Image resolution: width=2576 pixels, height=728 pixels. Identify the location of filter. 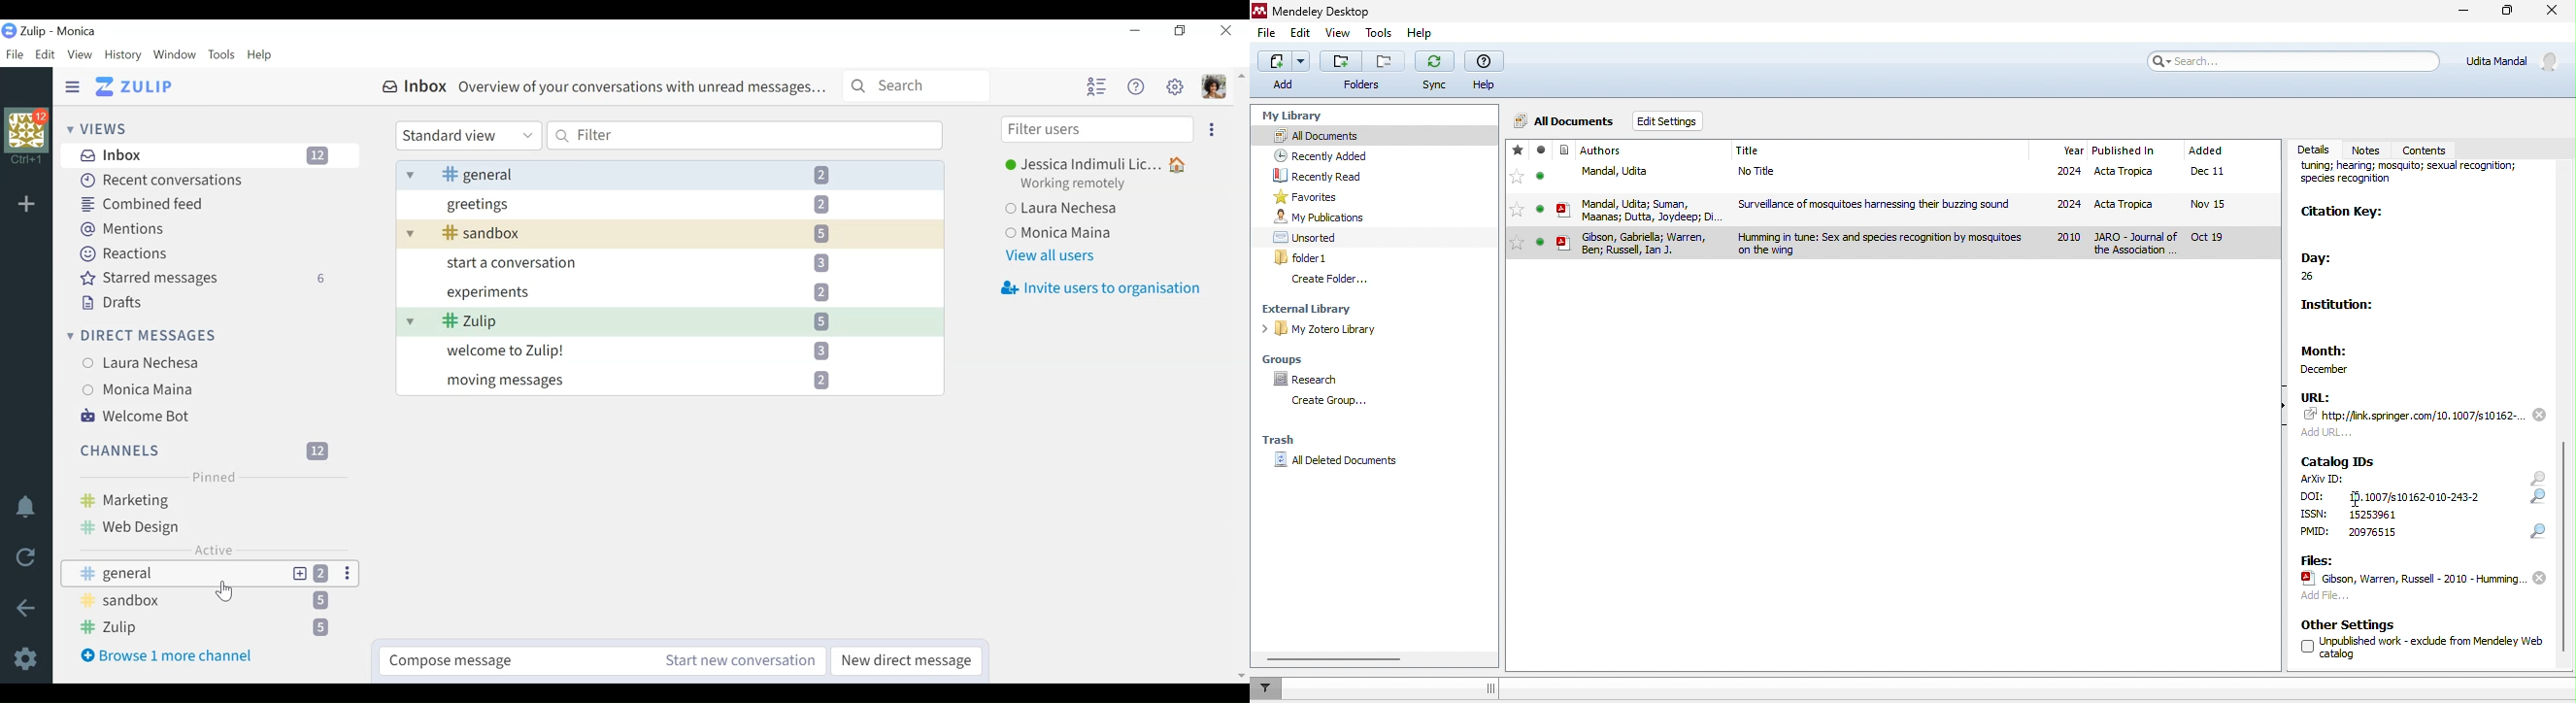
(1269, 687).